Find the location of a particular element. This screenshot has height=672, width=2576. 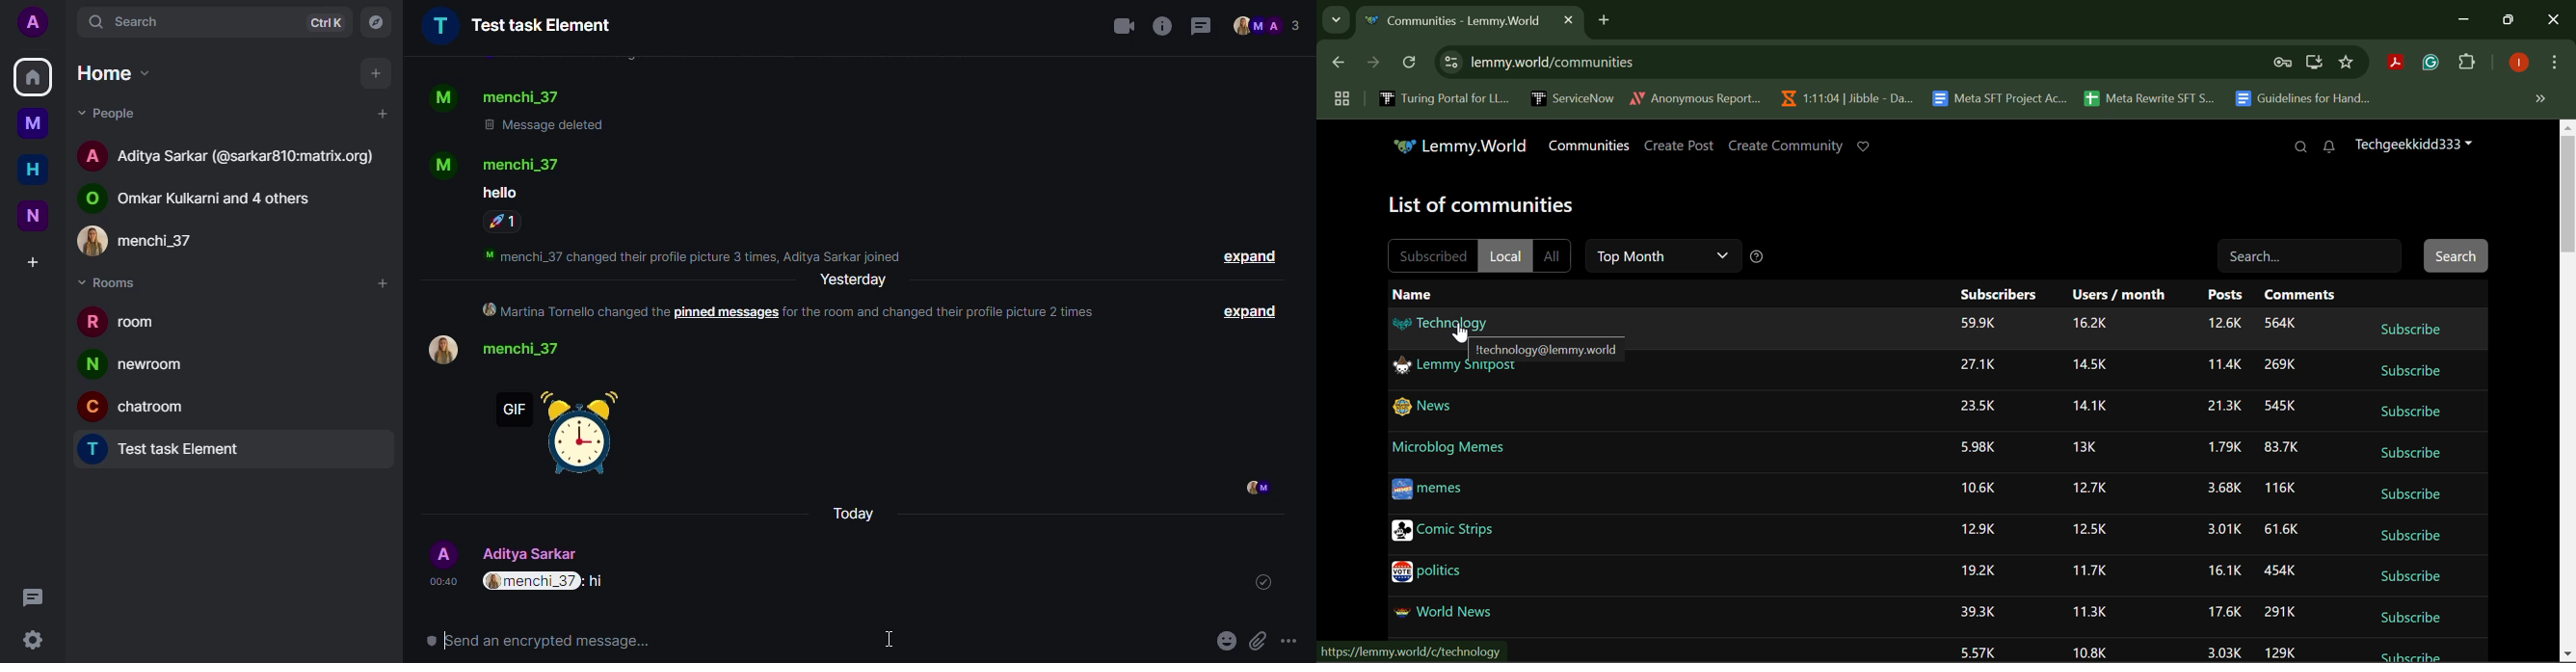

contact is located at coordinates (153, 239).